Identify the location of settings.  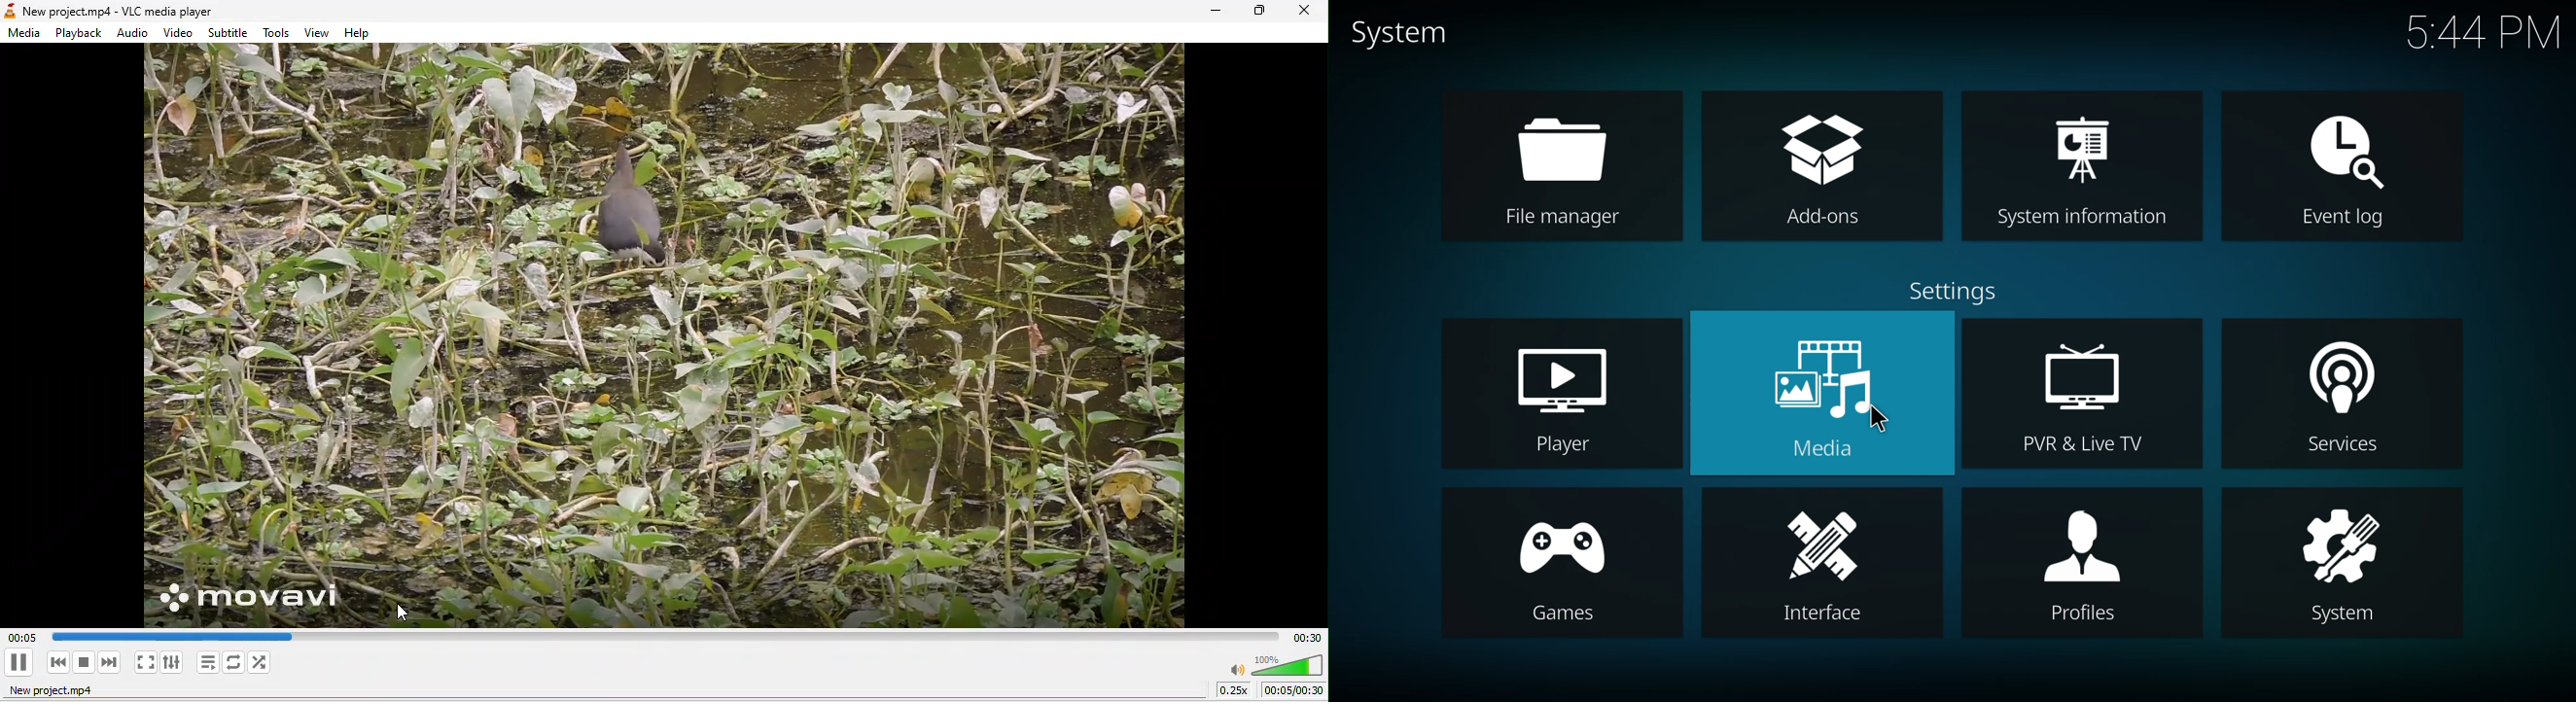
(1947, 293).